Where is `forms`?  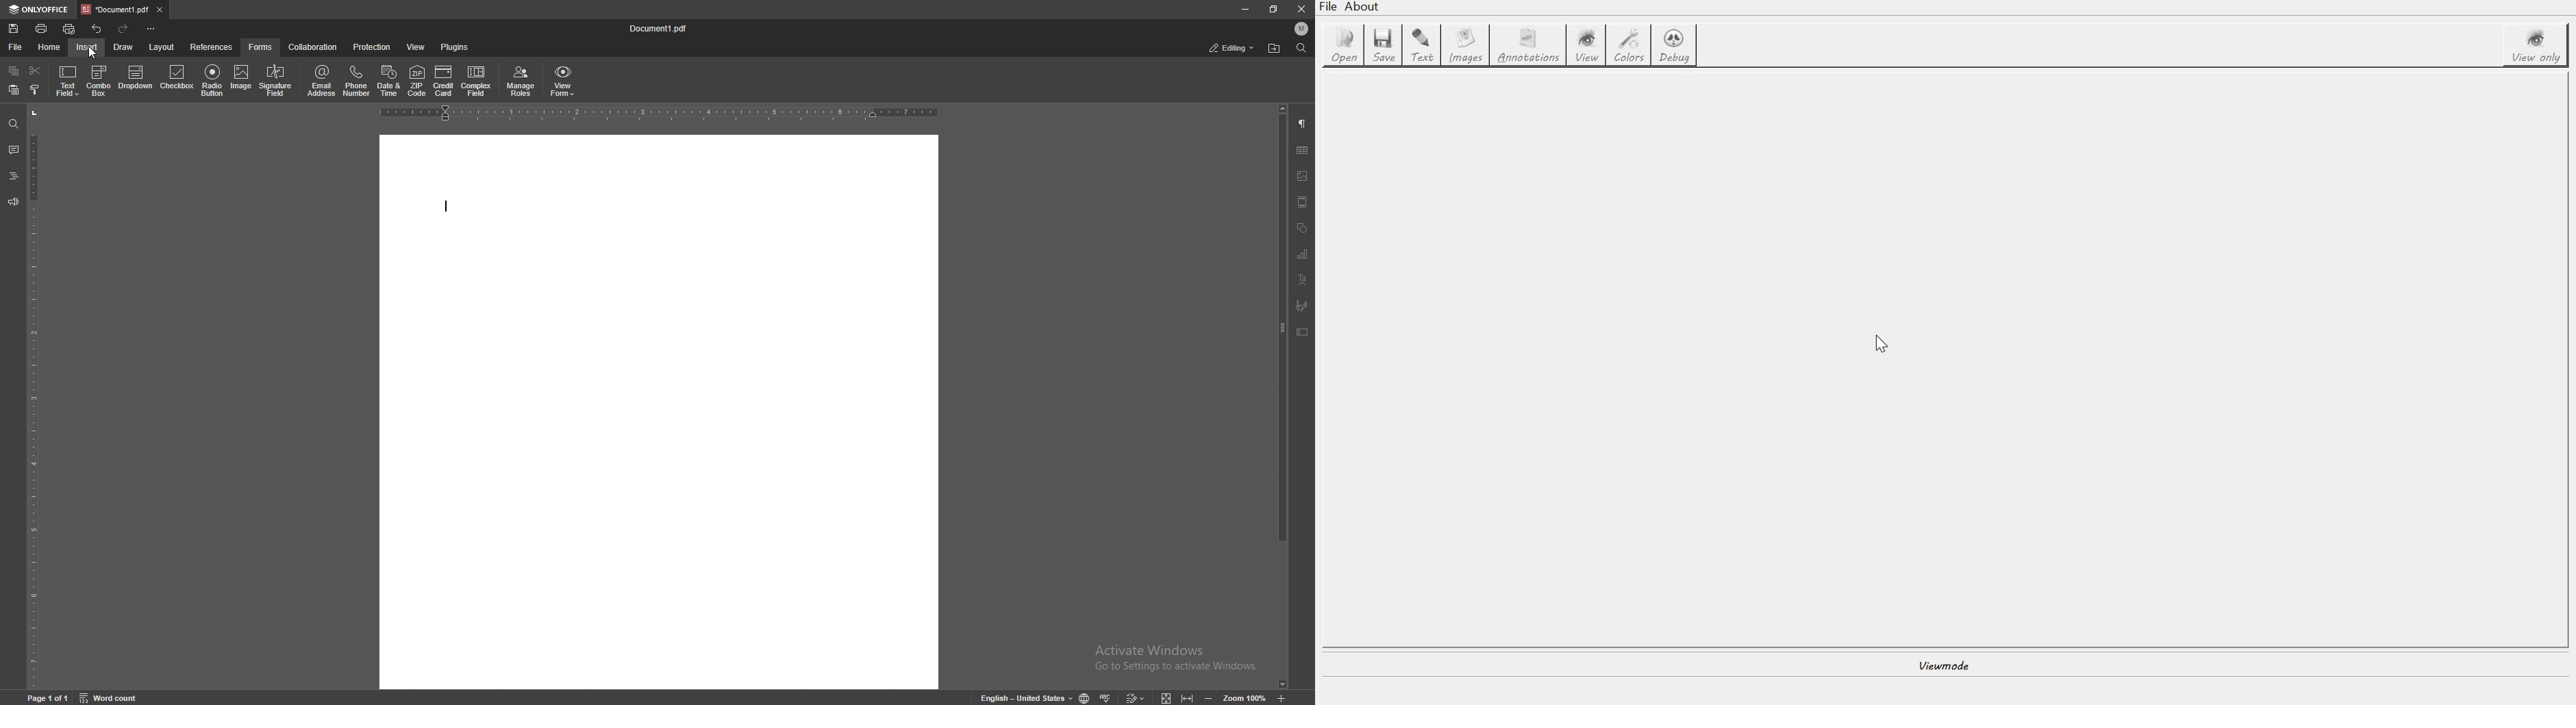 forms is located at coordinates (261, 47).